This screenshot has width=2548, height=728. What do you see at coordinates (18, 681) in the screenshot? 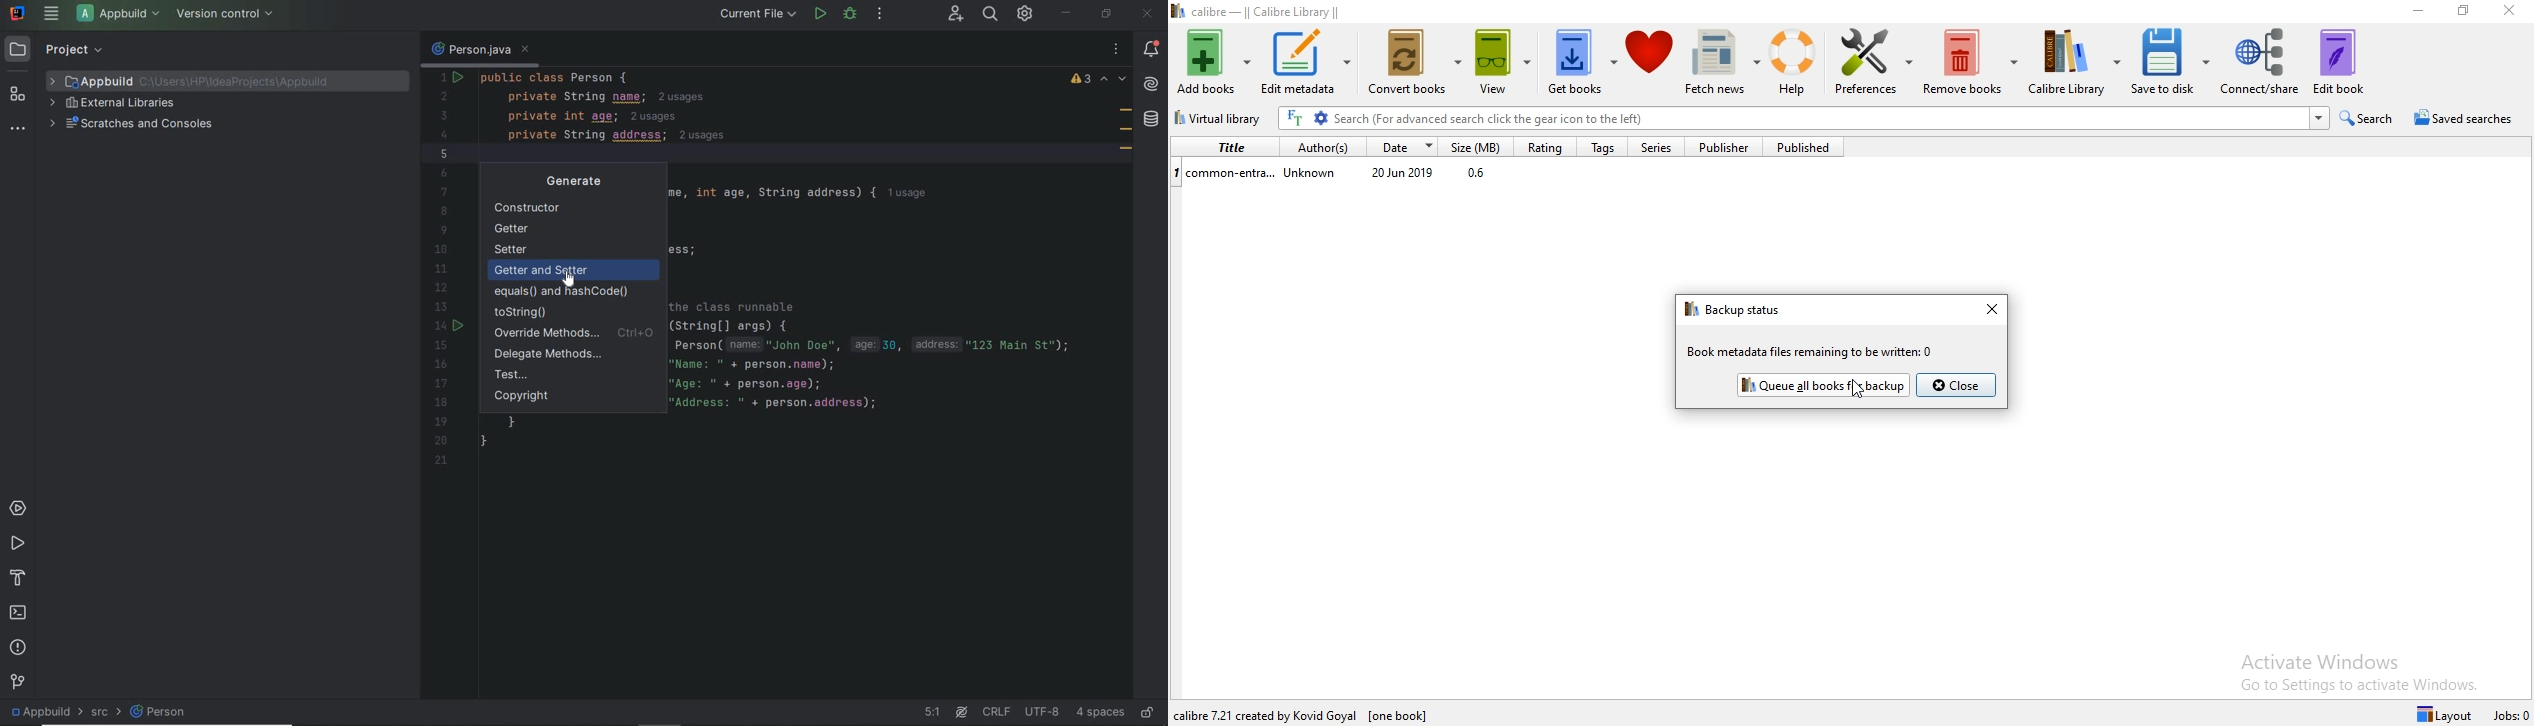
I see `version control` at bounding box center [18, 681].